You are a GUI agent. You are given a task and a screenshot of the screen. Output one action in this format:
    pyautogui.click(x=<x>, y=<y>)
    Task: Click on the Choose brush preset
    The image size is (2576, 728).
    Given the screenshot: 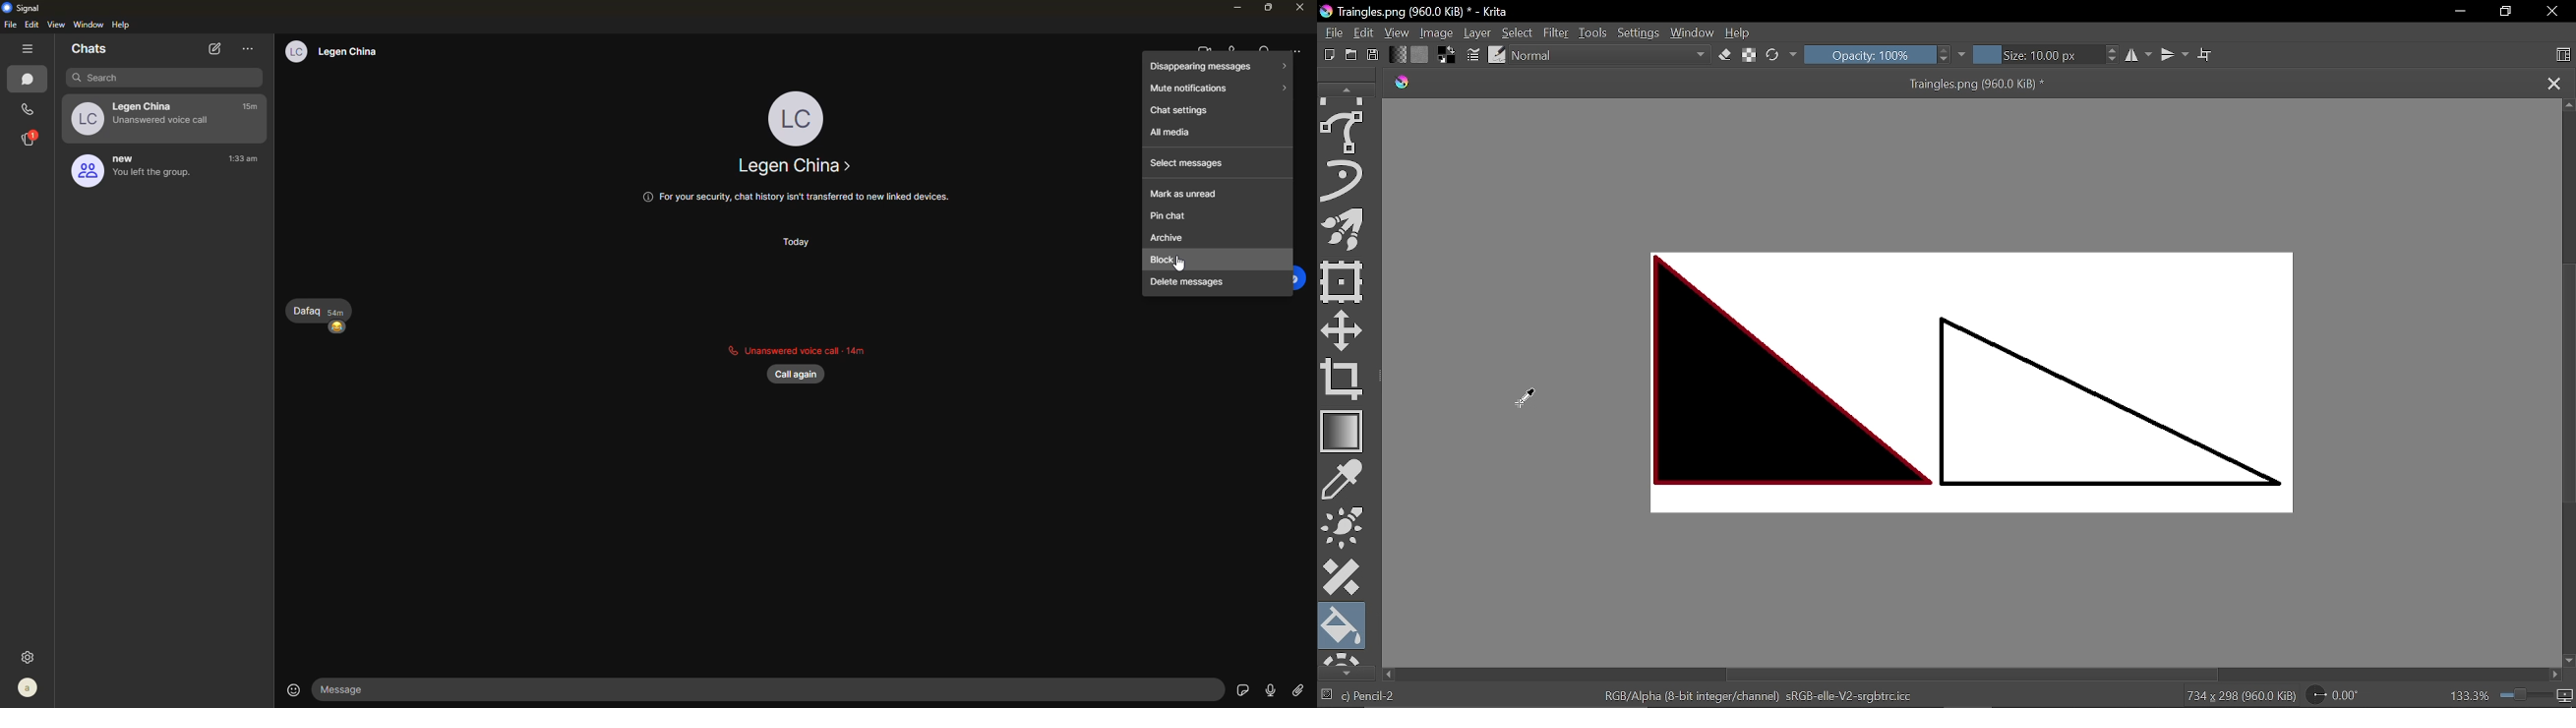 What is the action you would take?
    pyautogui.click(x=1498, y=56)
    